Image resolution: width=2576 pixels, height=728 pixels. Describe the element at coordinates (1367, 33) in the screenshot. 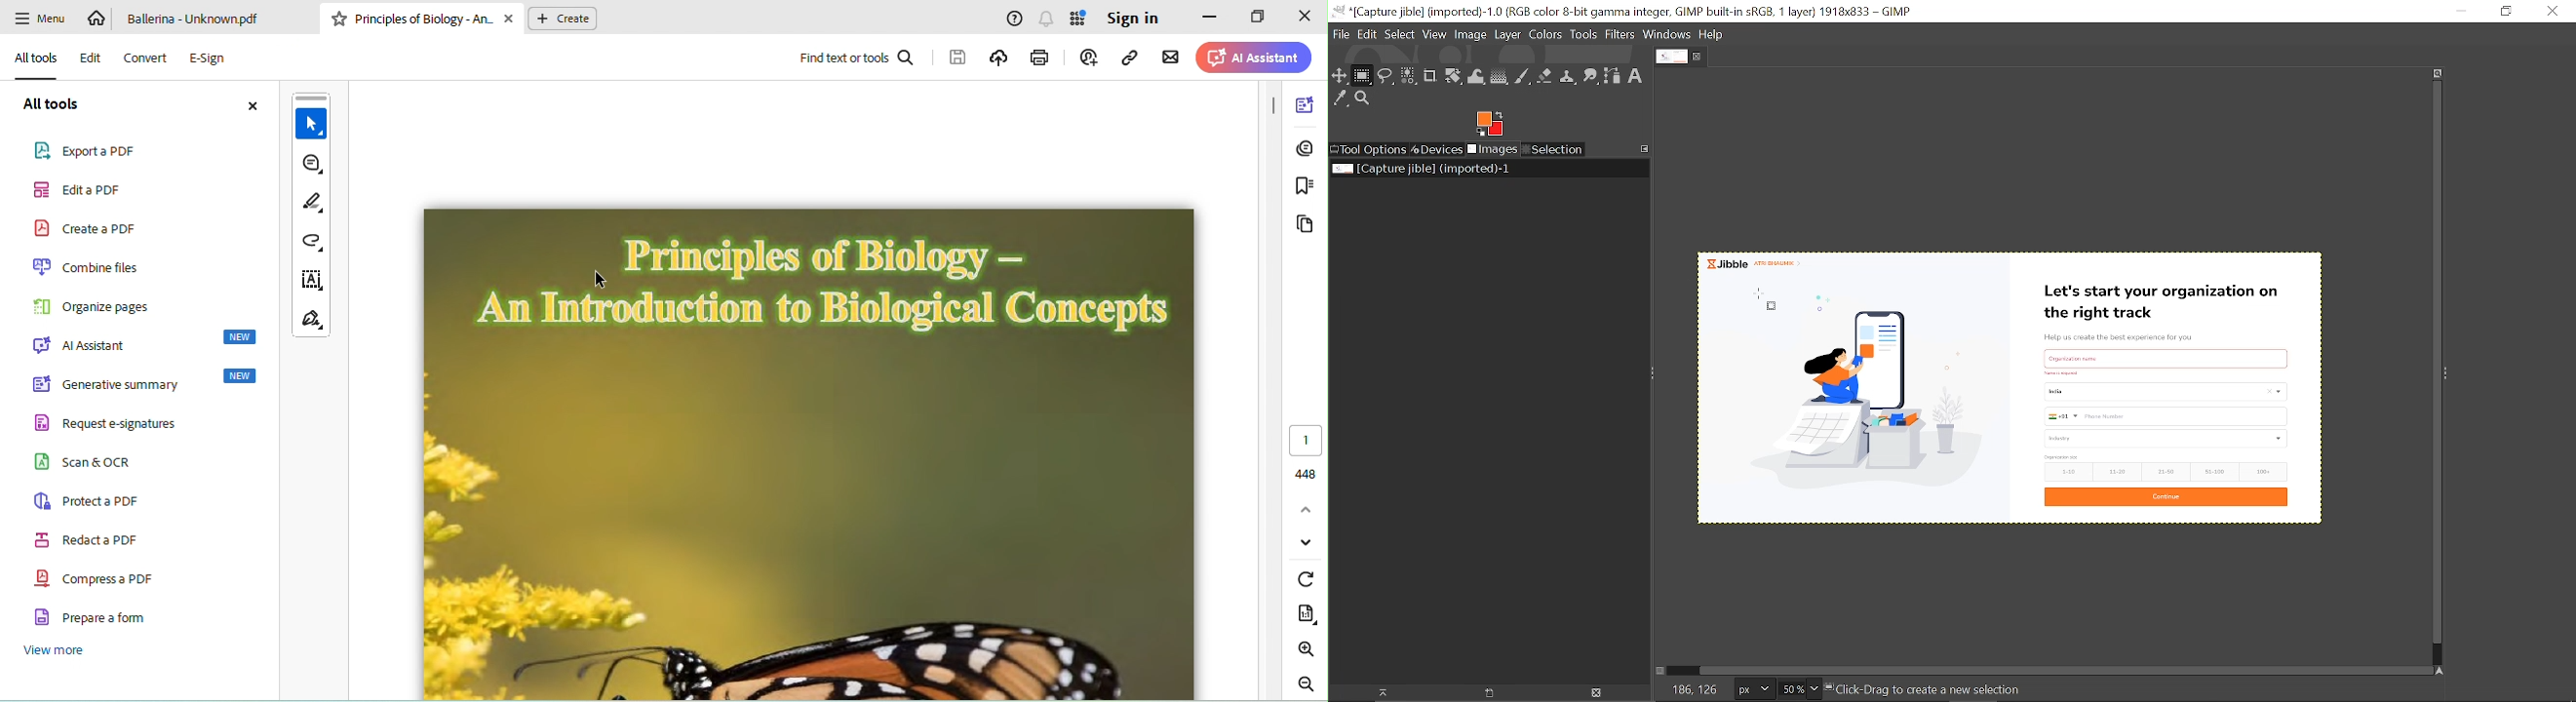

I see `Edit` at that location.